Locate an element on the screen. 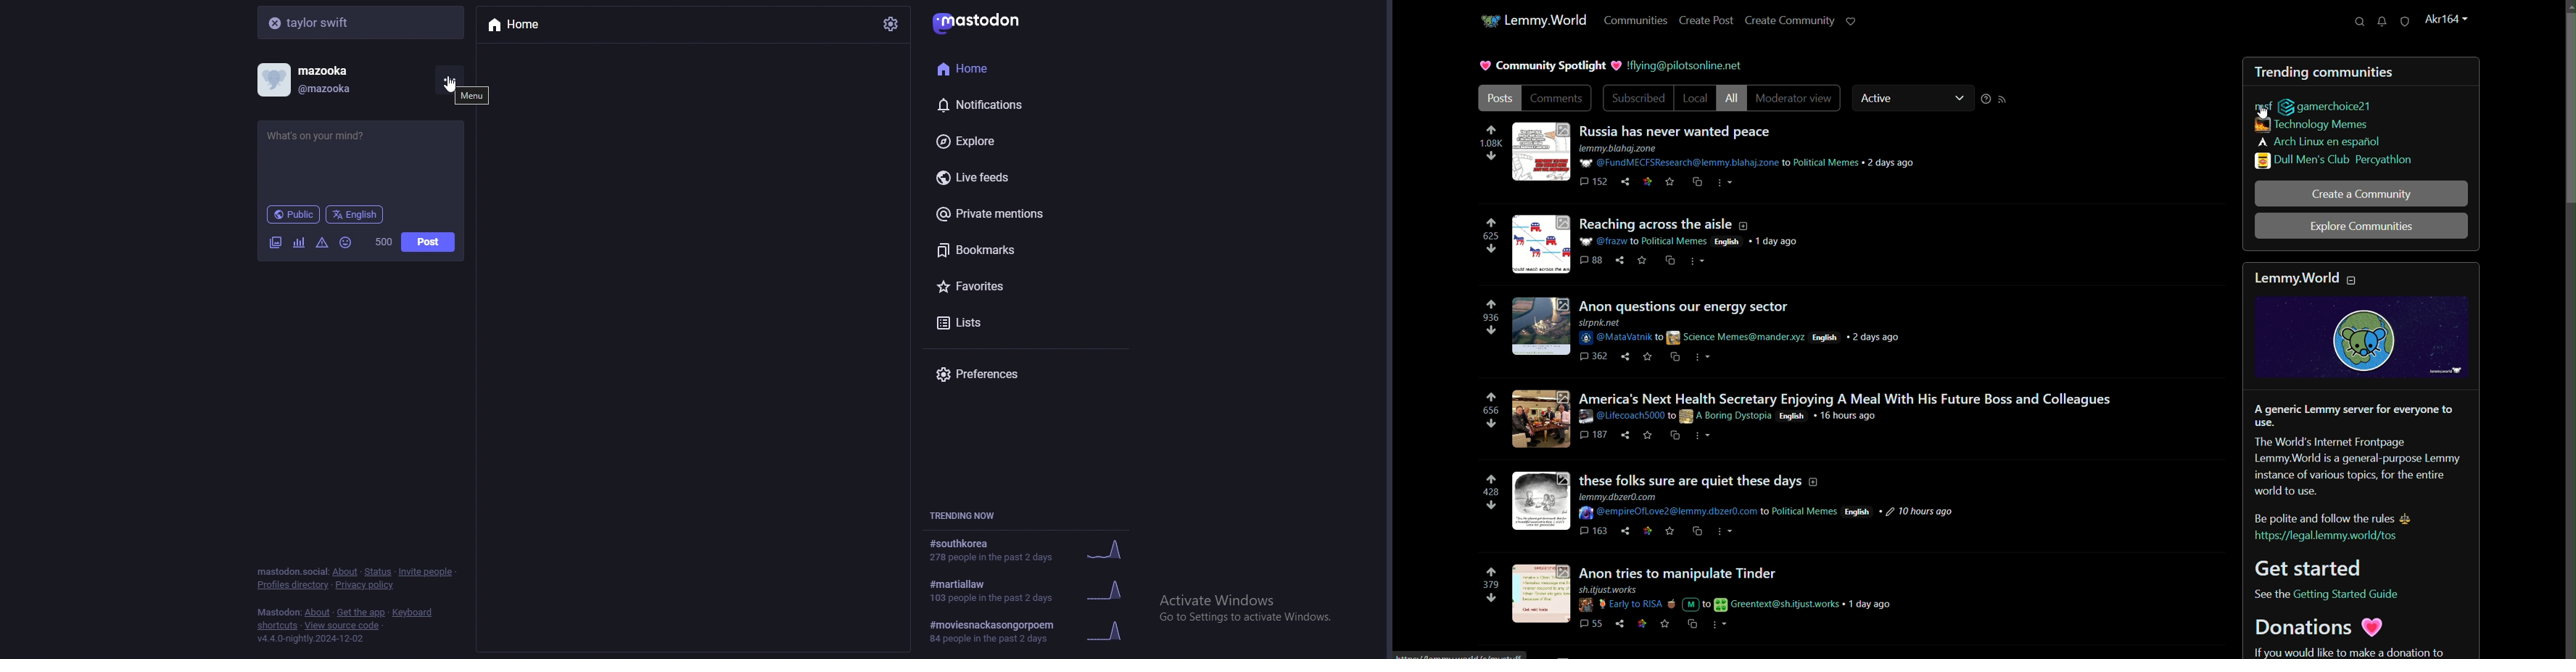  share is located at coordinates (1623, 530).